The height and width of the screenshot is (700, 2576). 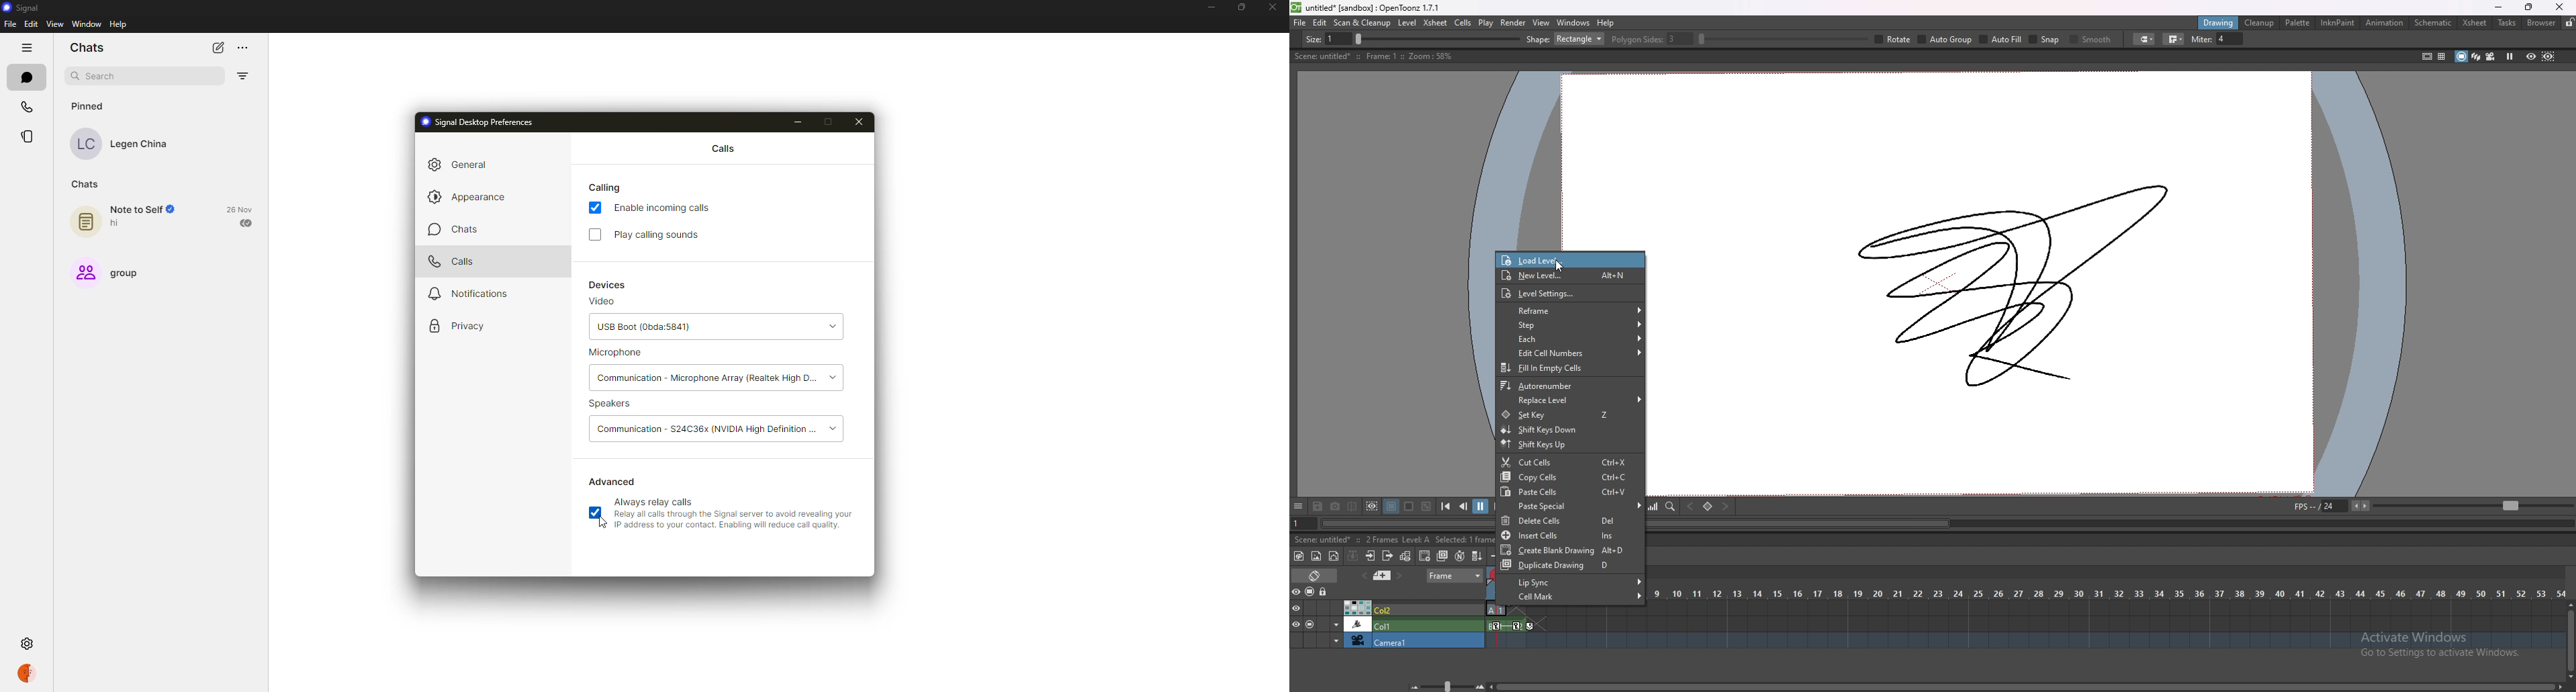 I want to click on LC, so click(x=87, y=144).